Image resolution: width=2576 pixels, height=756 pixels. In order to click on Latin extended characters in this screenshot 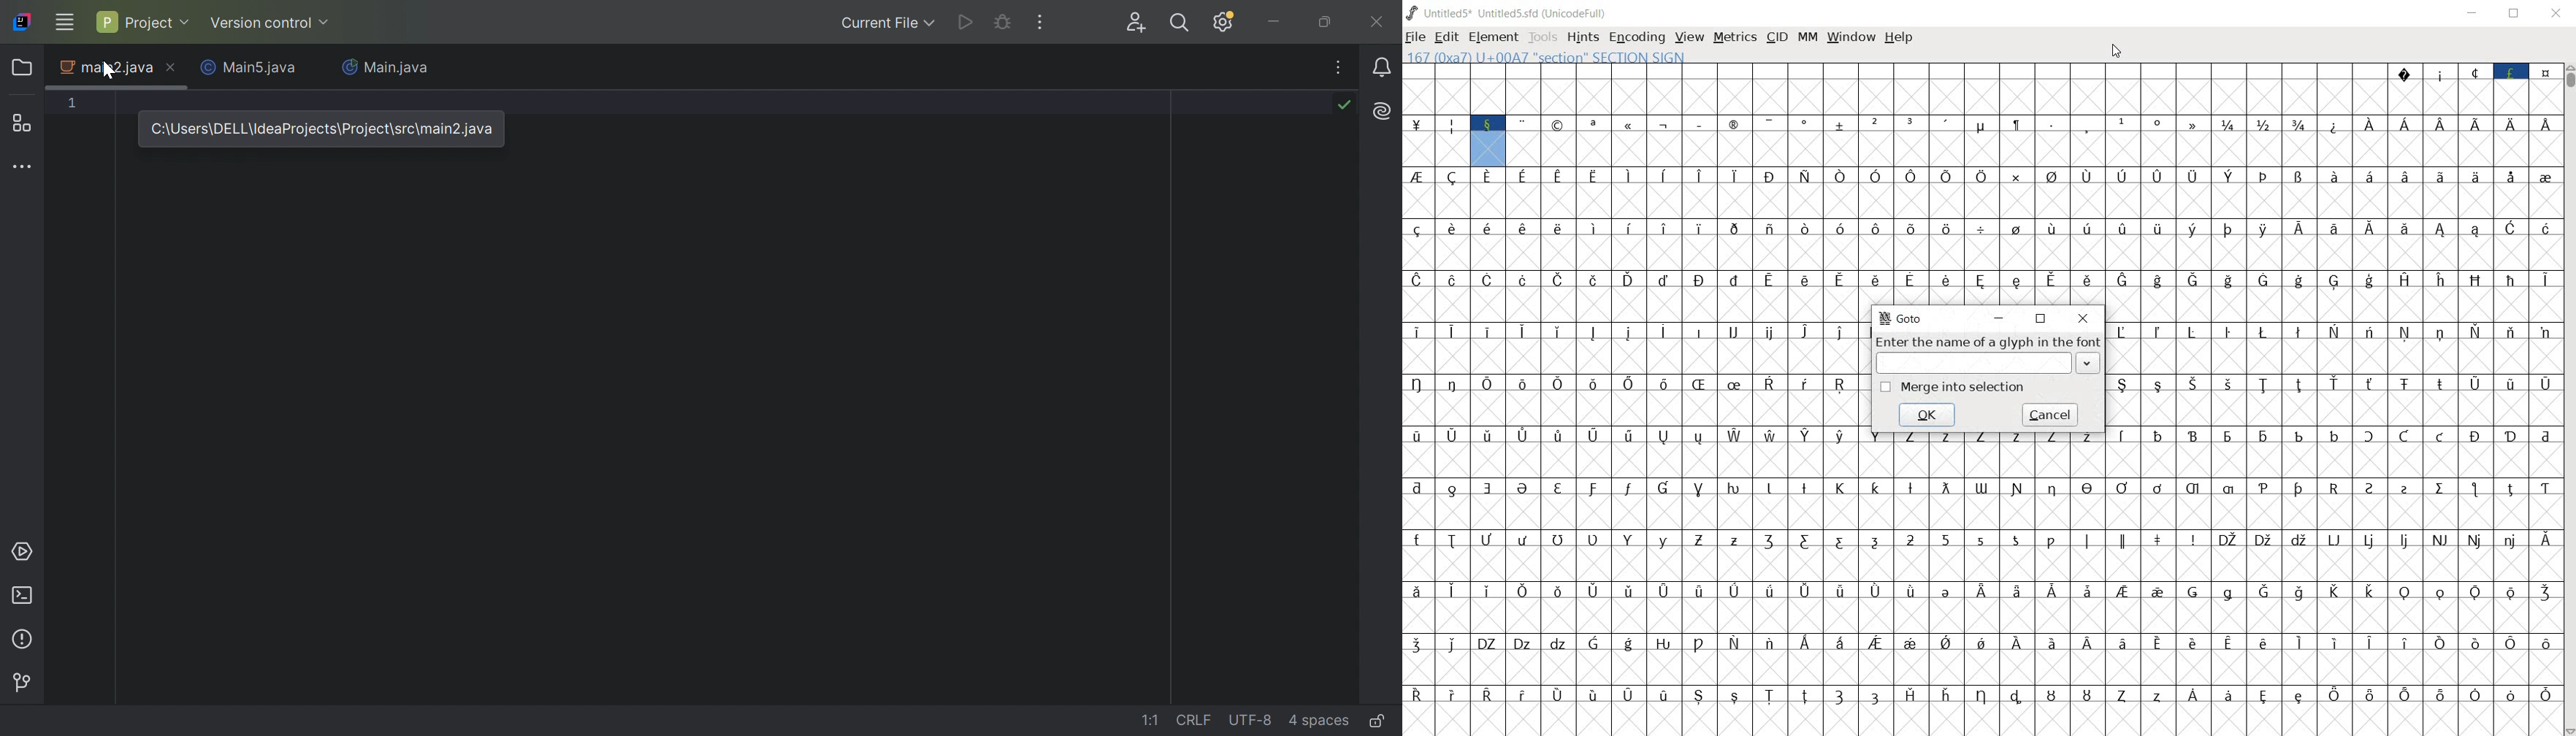, I will do `click(2456, 142)`.